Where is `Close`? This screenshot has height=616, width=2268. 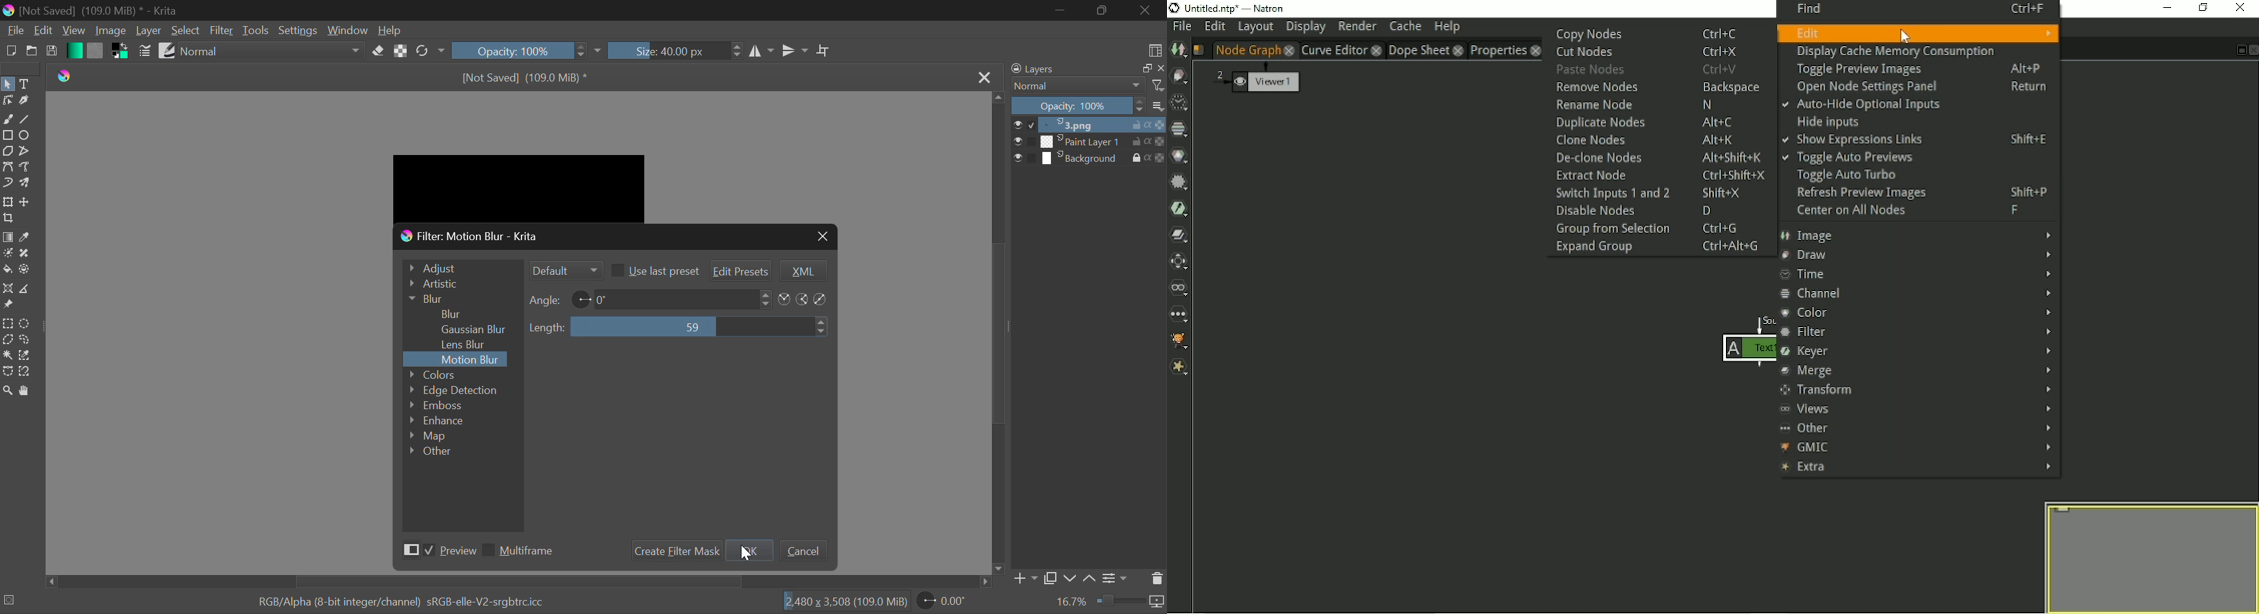 Close is located at coordinates (821, 236).